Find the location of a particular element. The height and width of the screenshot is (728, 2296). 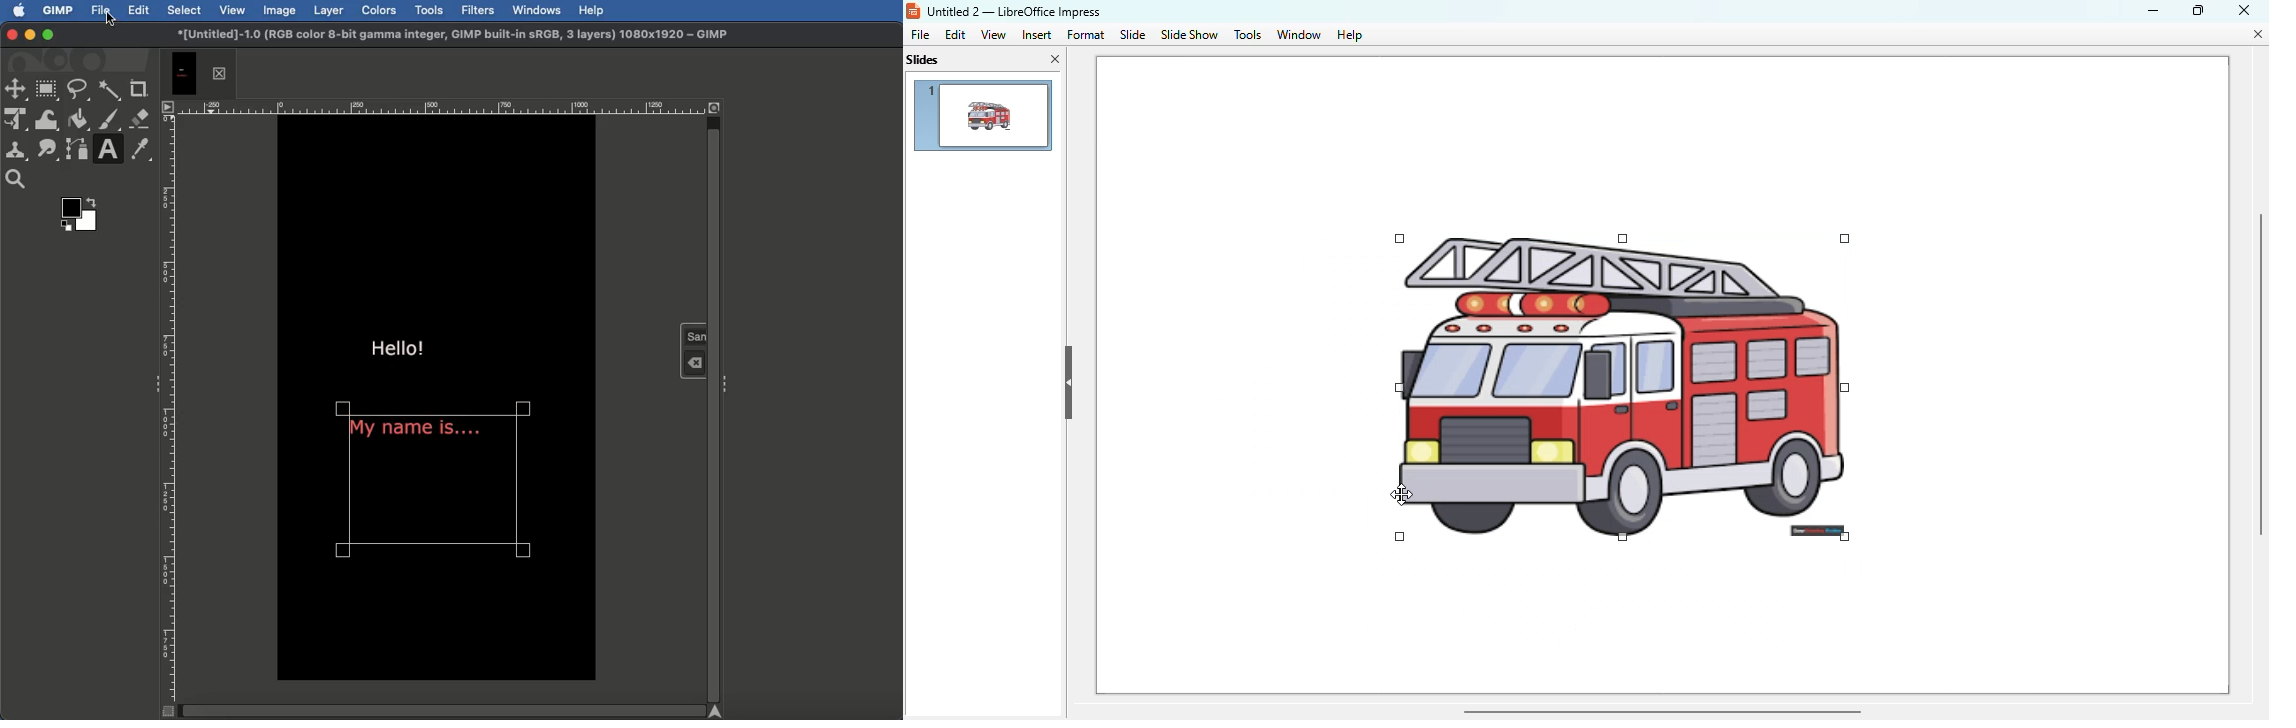

GIMP is located at coordinates (59, 11).